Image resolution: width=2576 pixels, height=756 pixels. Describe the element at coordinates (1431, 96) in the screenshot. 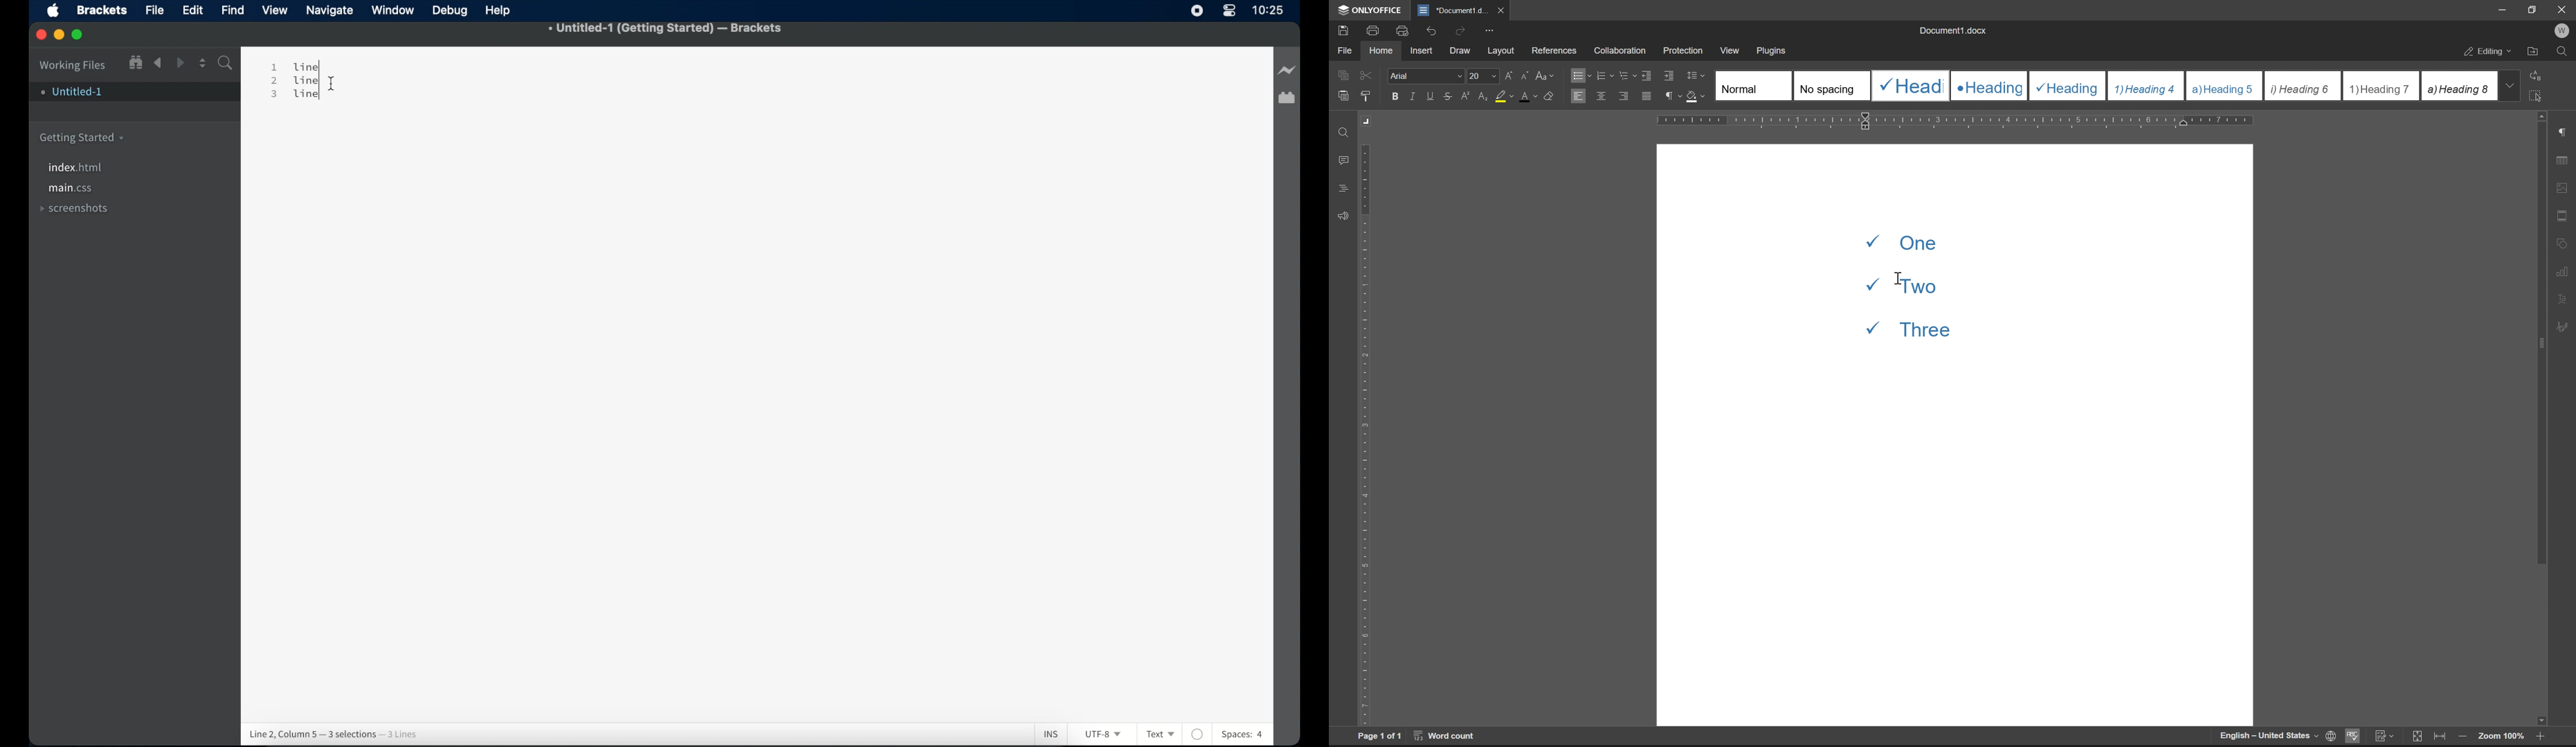

I see `underline` at that location.